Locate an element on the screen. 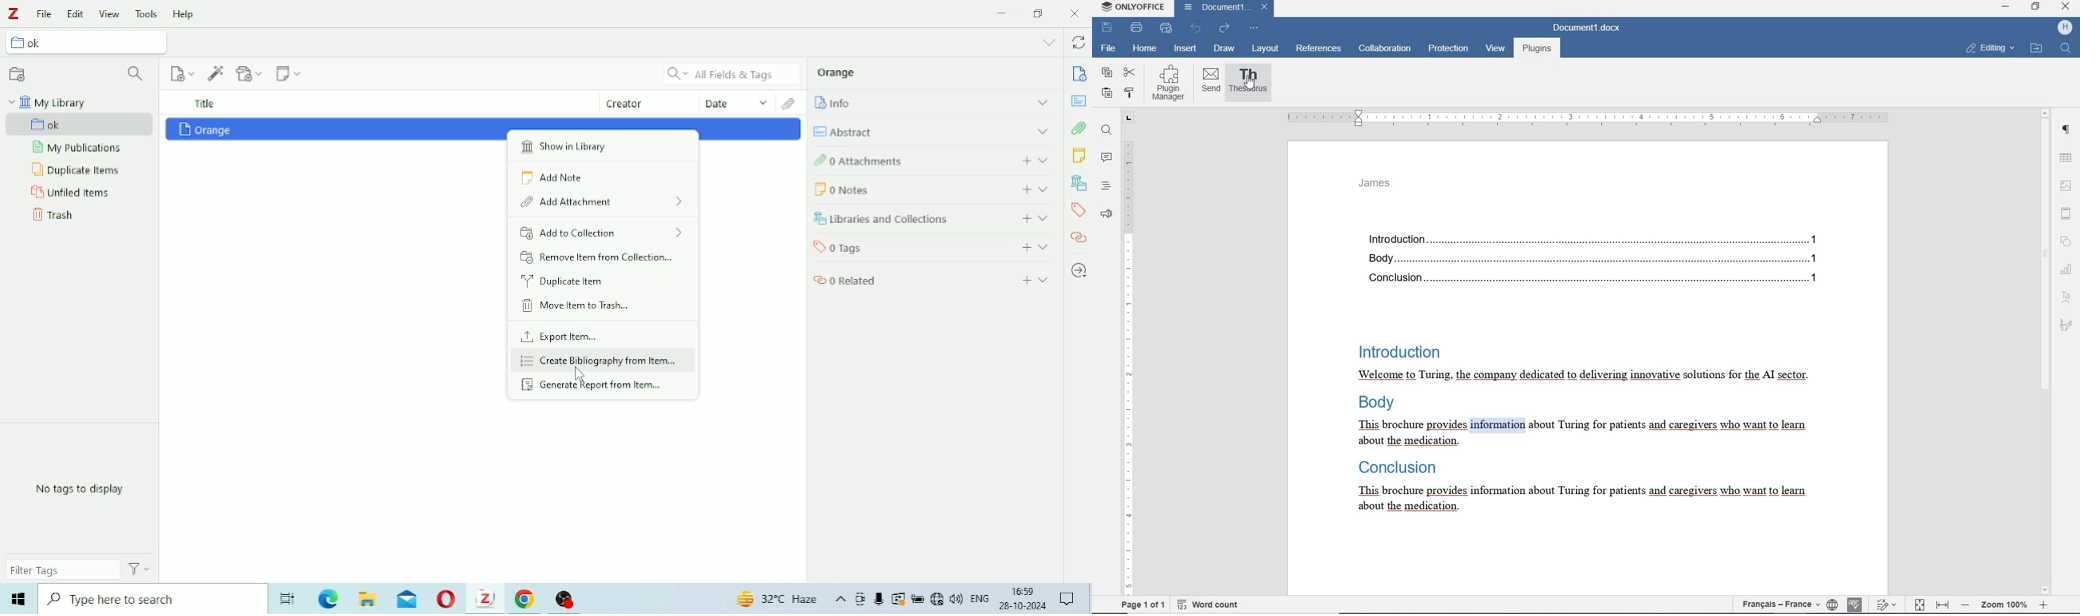 This screenshot has width=2100, height=616. Add Item (s) by Identifier is located at coordinates (217, 73).